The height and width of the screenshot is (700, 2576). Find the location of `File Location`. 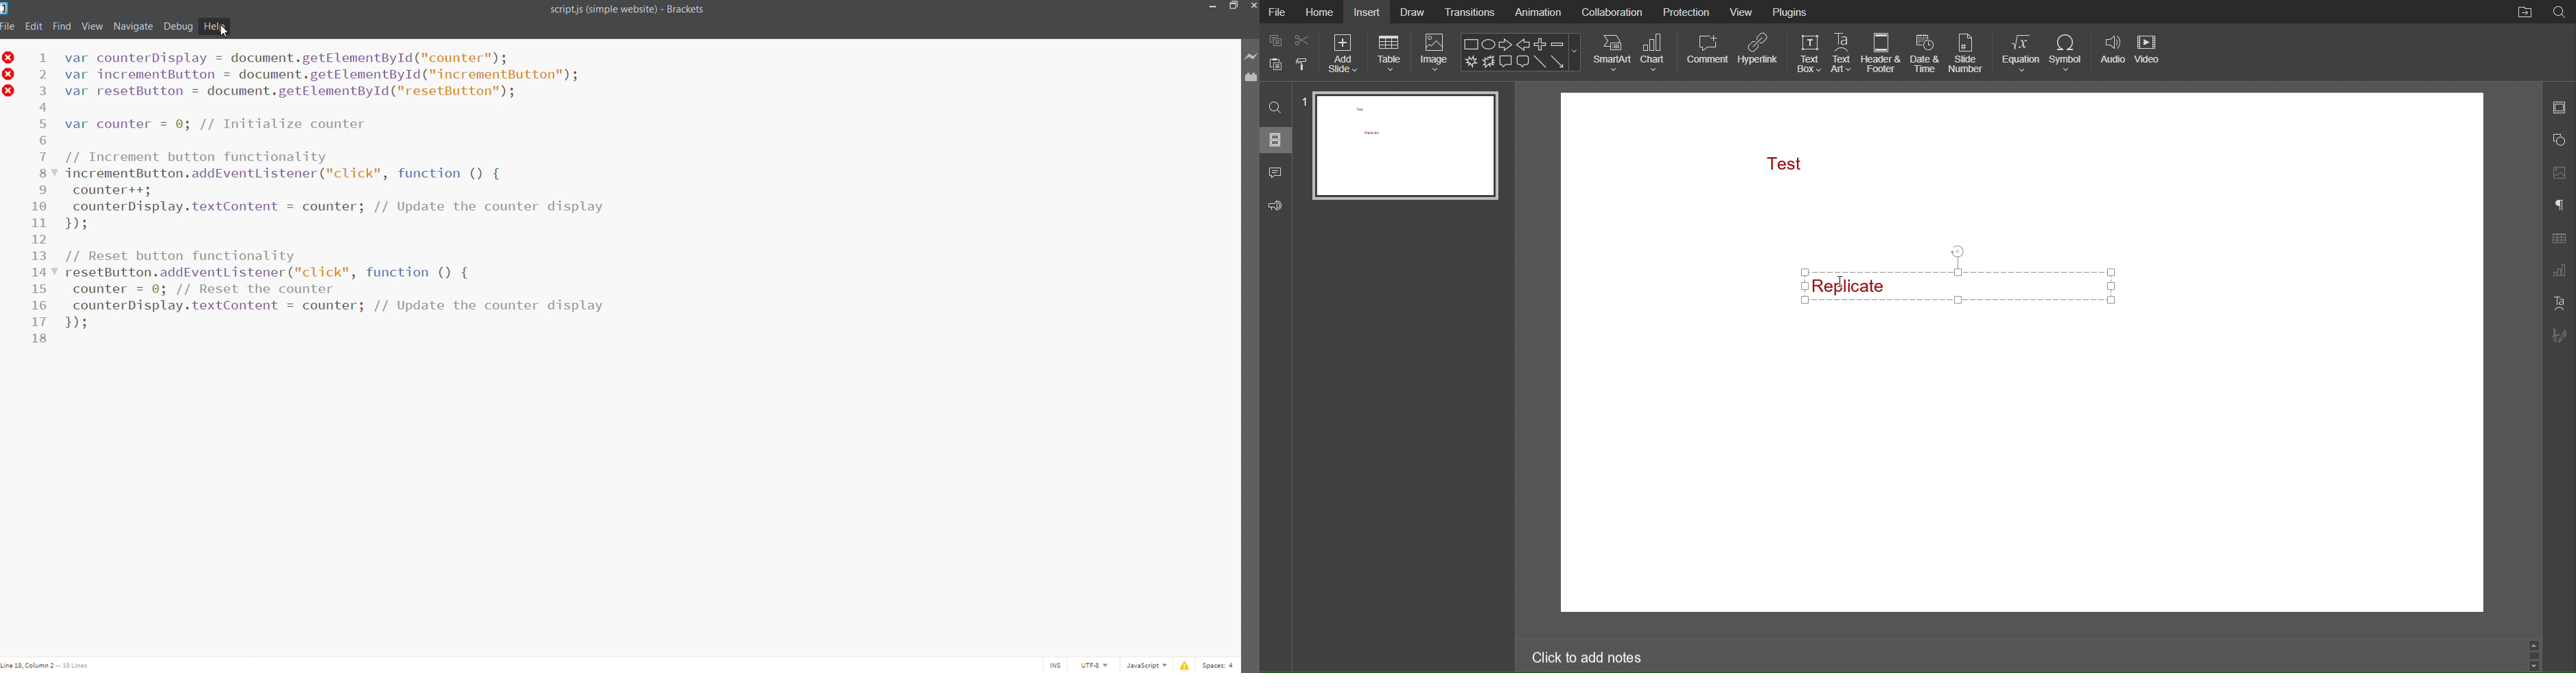

File Location is located at coordinates (2523, 13).